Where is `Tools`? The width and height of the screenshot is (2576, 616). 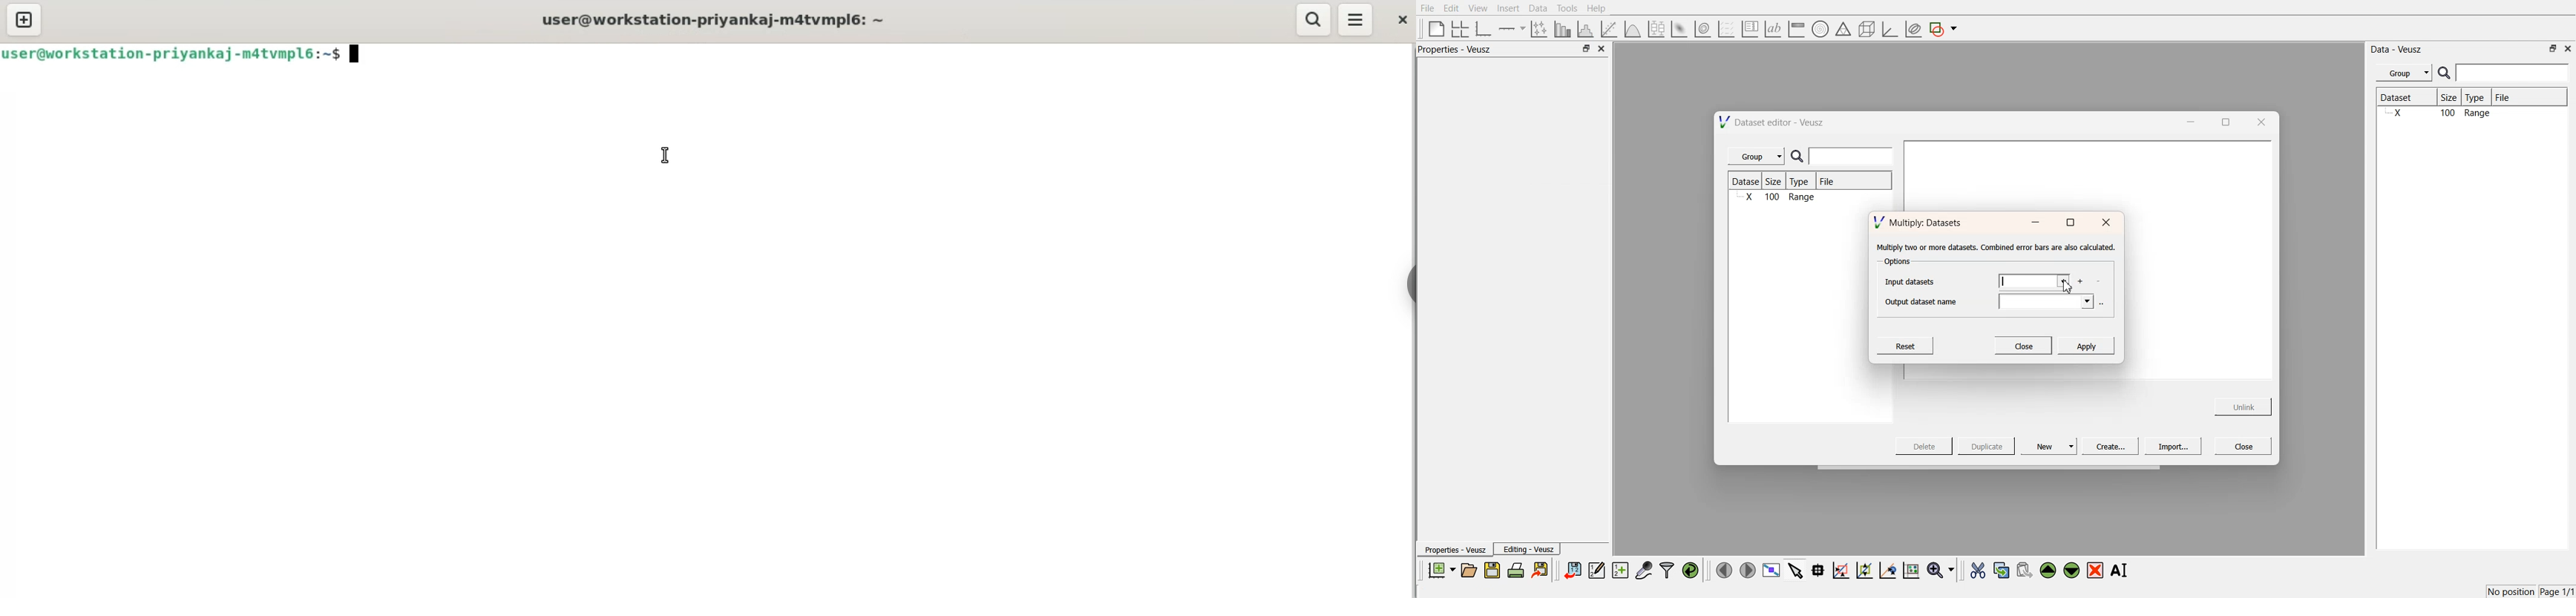
Tools is located at coordinates (1566, 8).